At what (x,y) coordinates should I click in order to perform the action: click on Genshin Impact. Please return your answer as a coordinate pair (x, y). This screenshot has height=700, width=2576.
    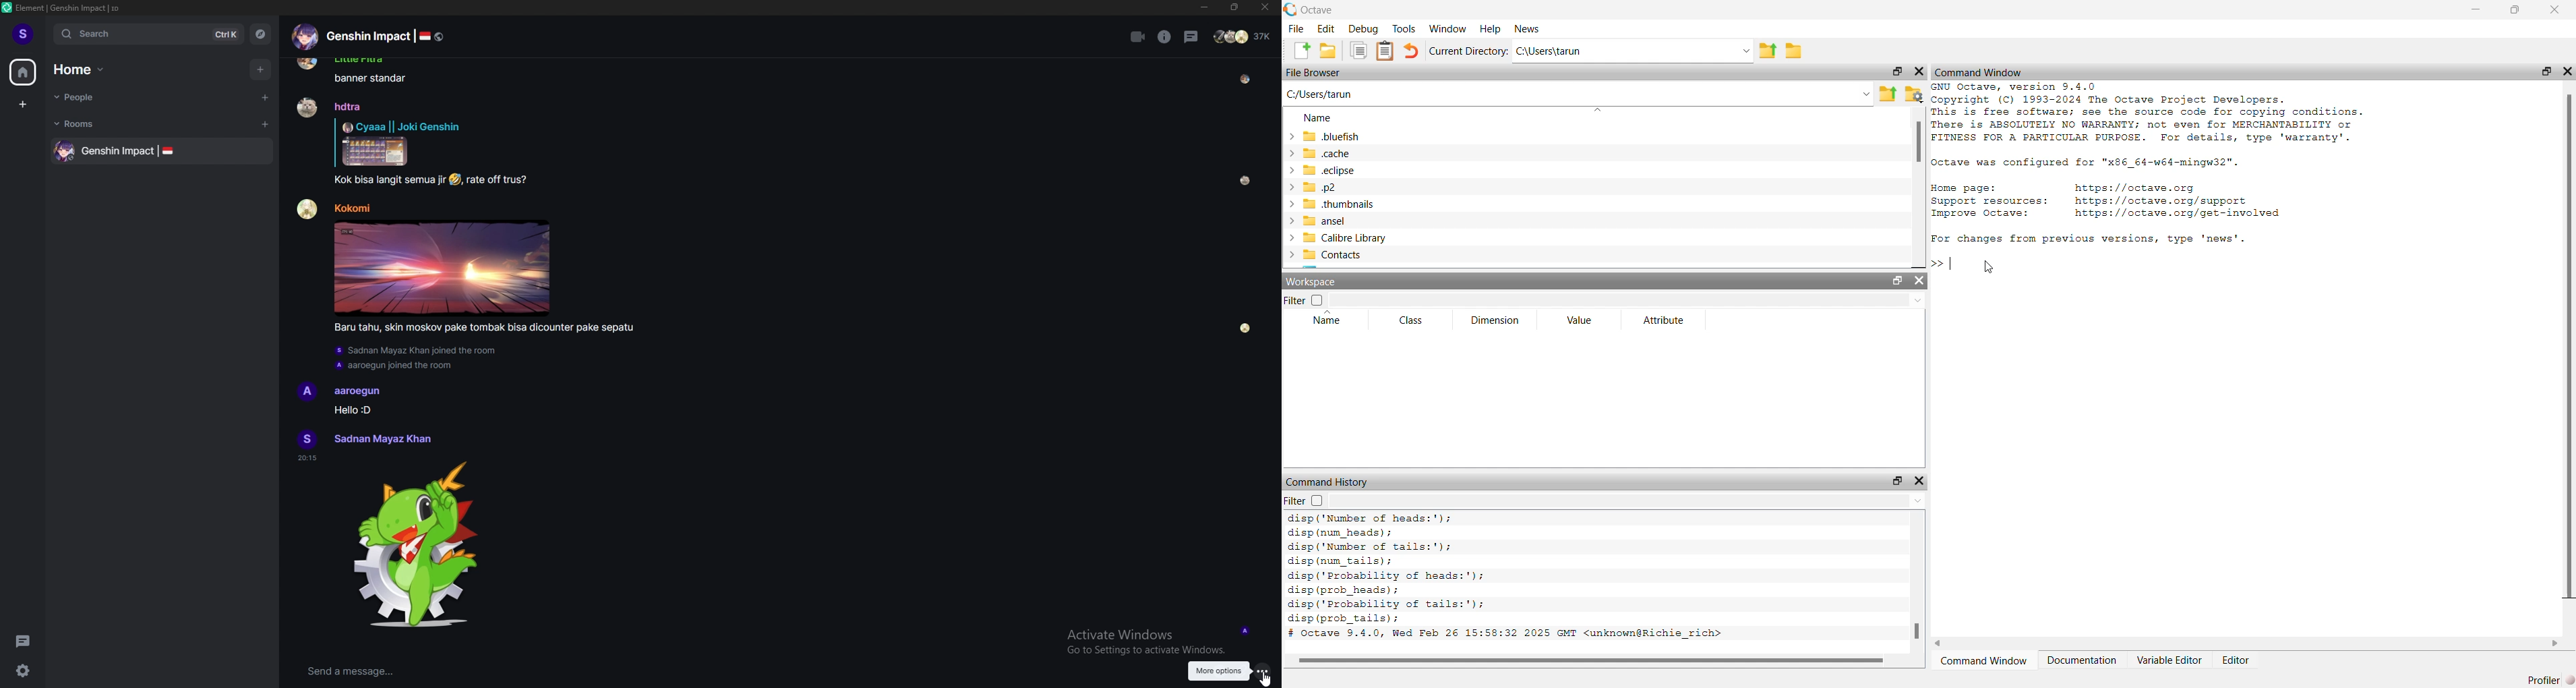
    Looking at the image, I should click on (118, 152).